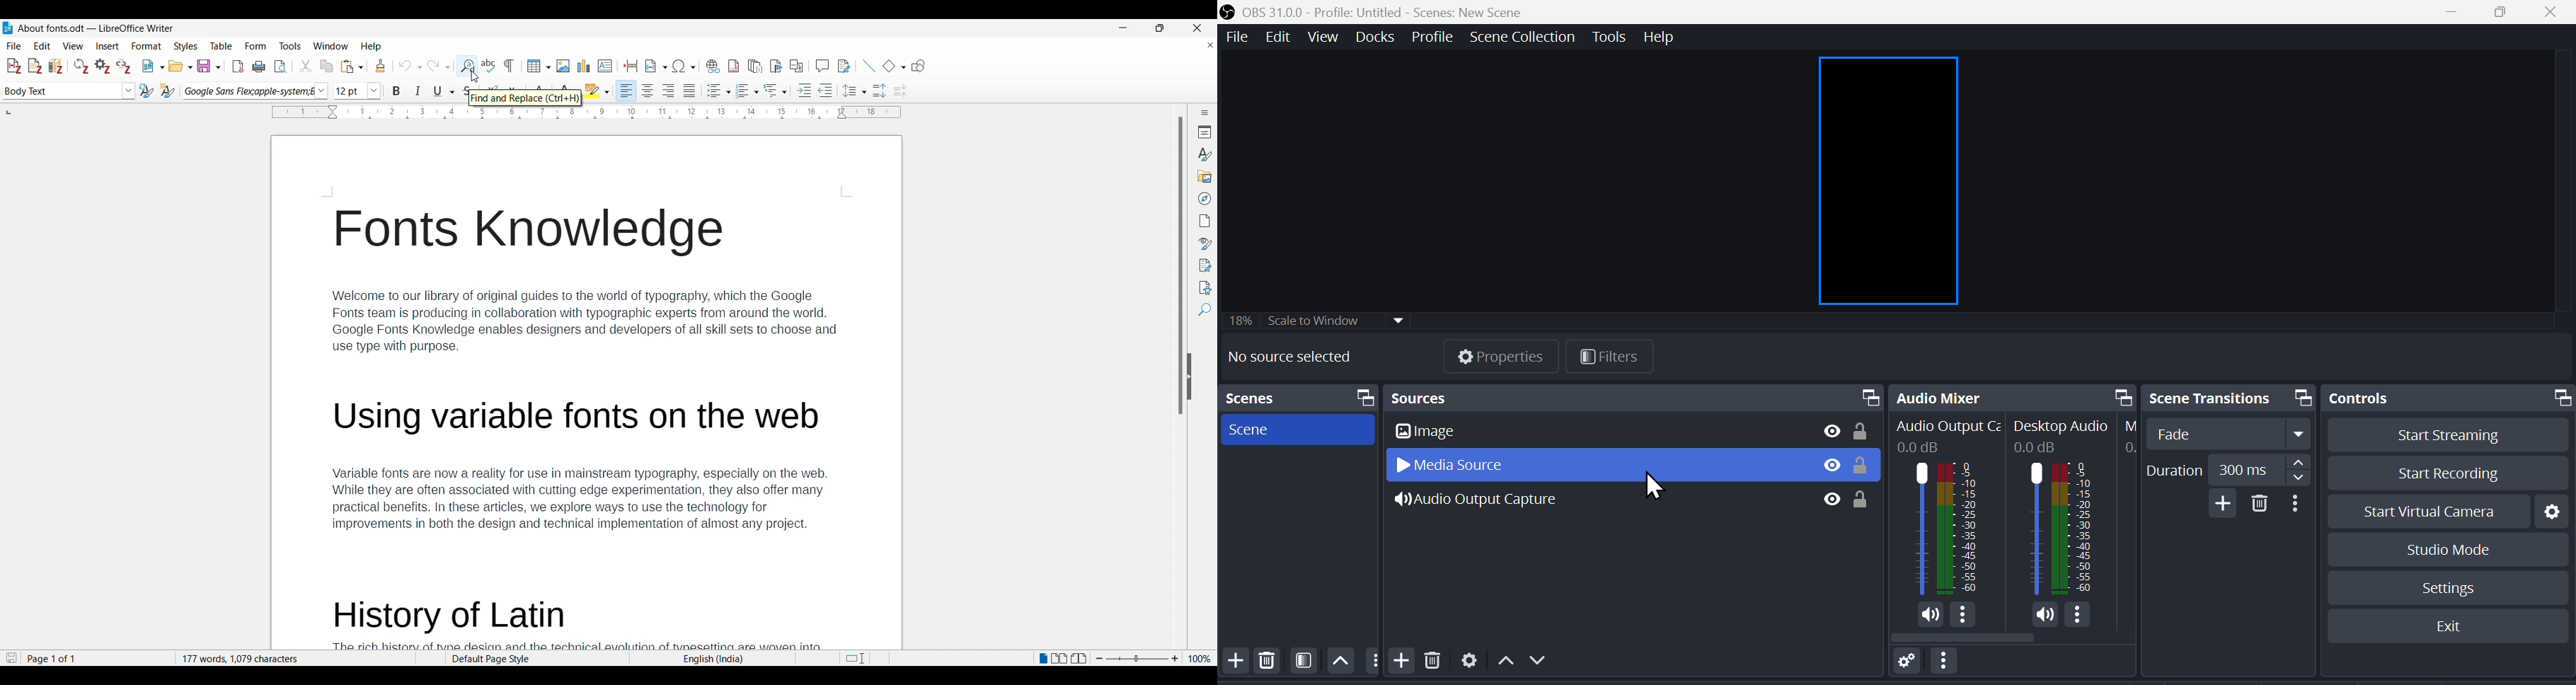 Image resolution: width=2576 pixels, height=700 pixels. I want to click on Edit menu, so click(42, 46).